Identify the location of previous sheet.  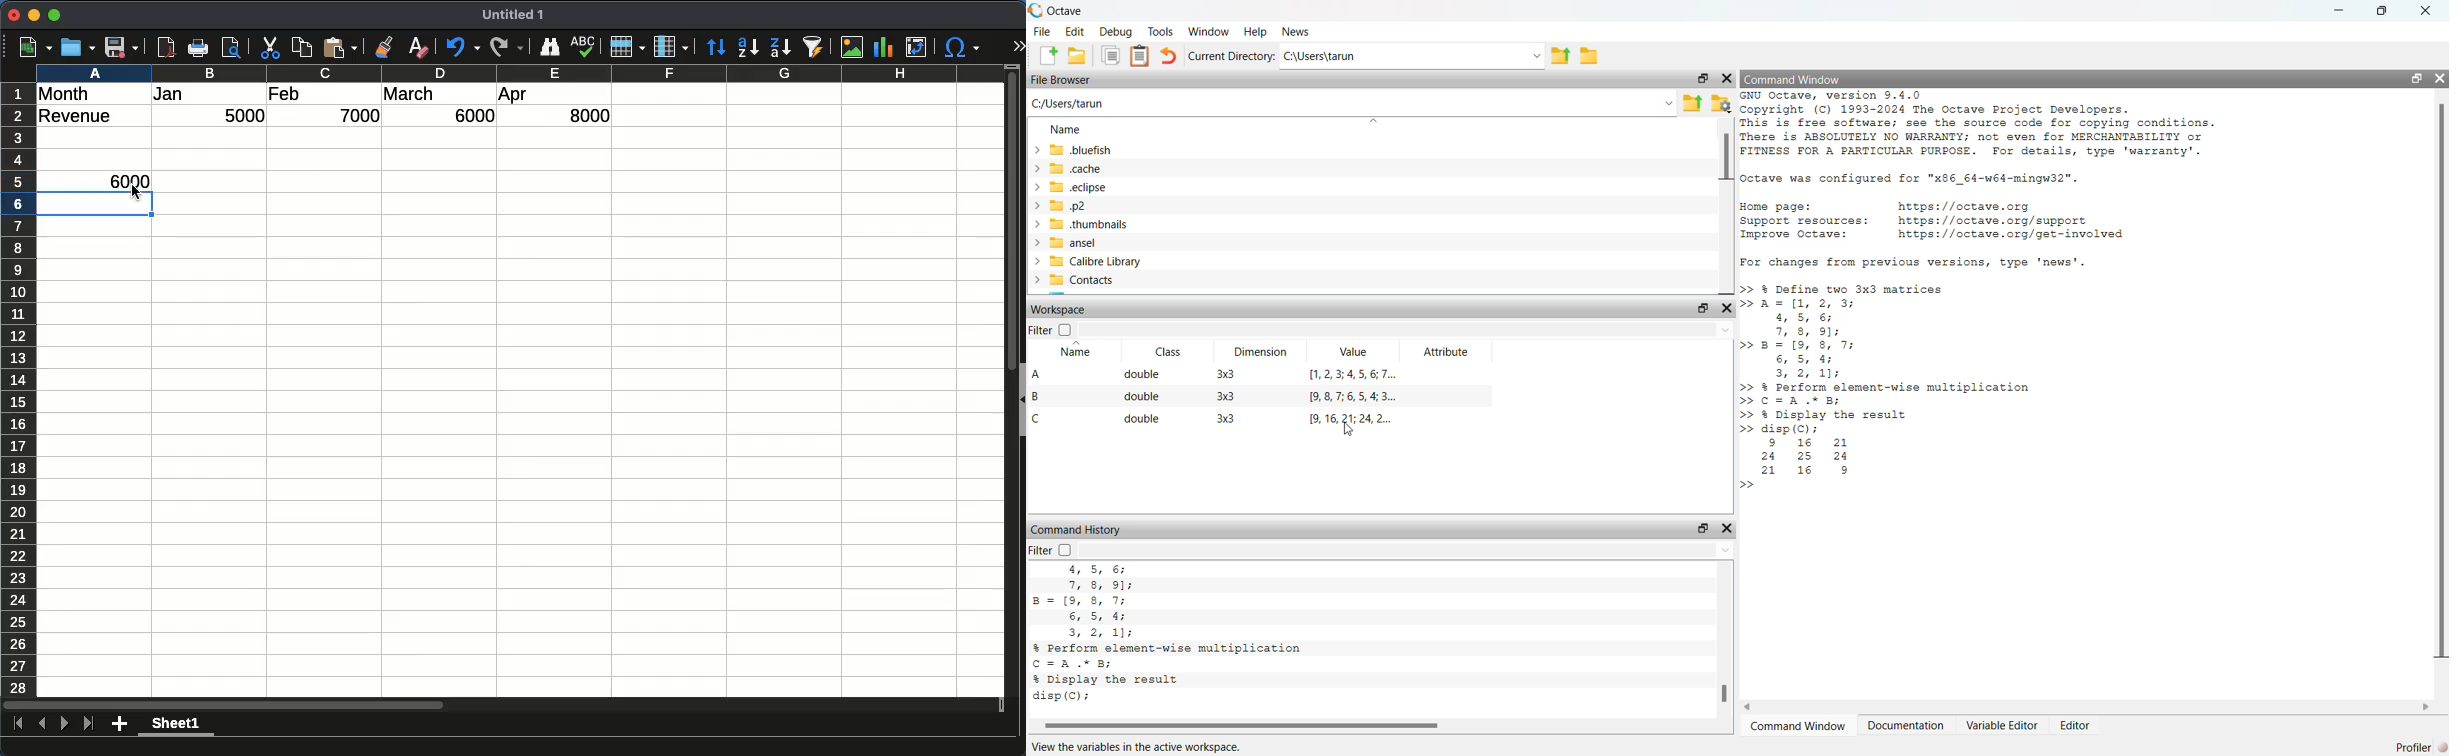
(42, 723).